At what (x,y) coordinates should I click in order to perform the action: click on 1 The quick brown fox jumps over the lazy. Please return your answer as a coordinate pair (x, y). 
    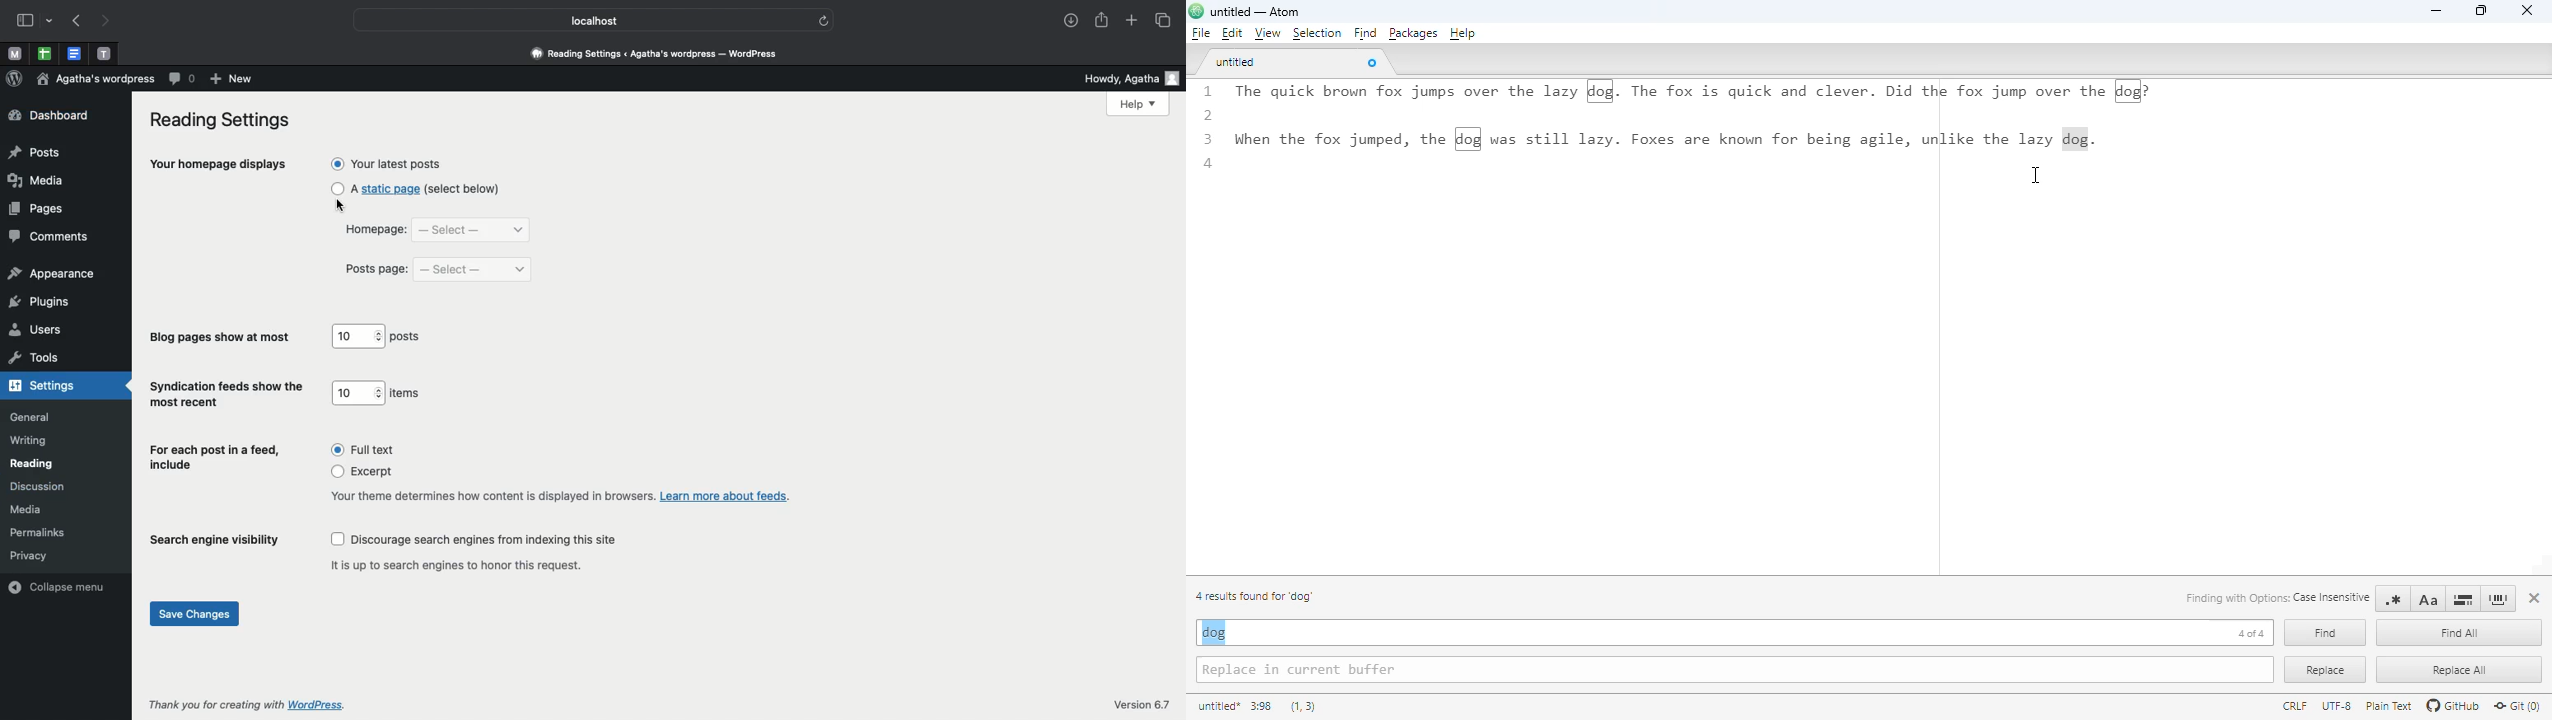
    Looking at the image, I should click on (1385, 94).